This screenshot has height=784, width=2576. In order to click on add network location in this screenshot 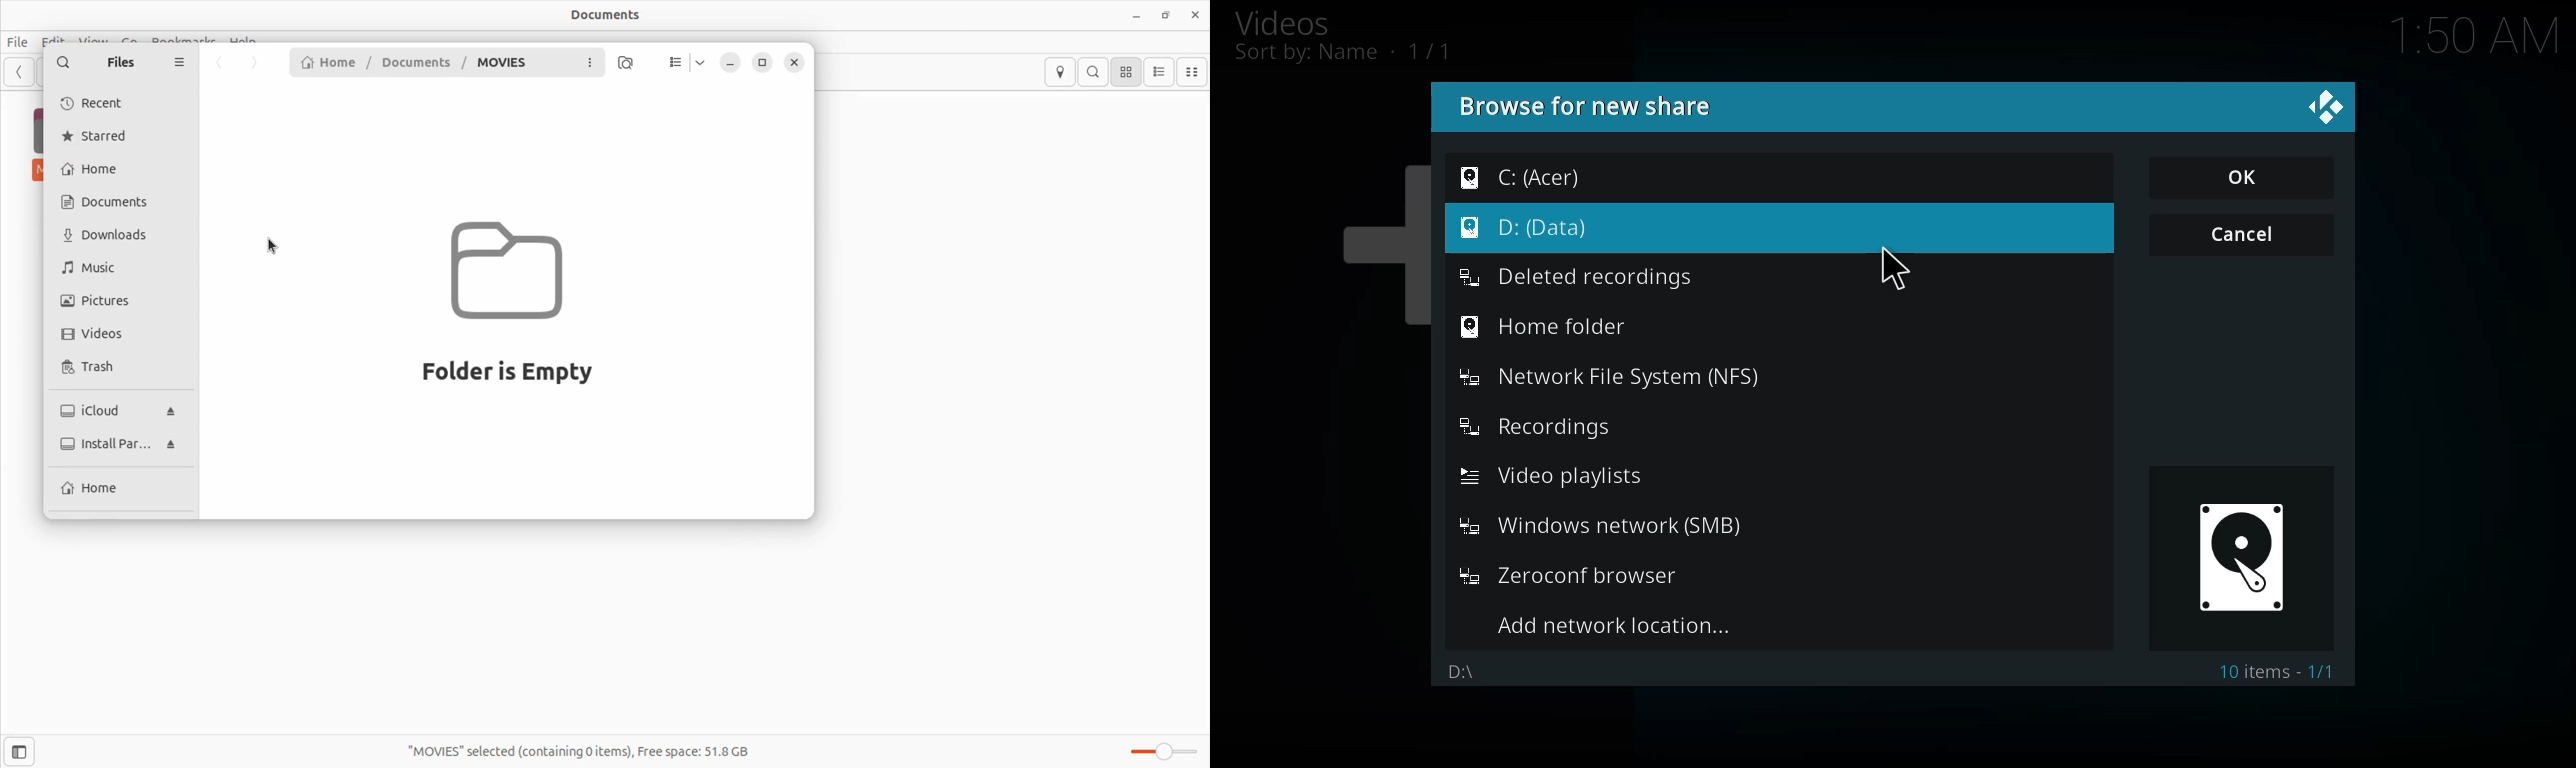, I will do `click(1613, 624)`.